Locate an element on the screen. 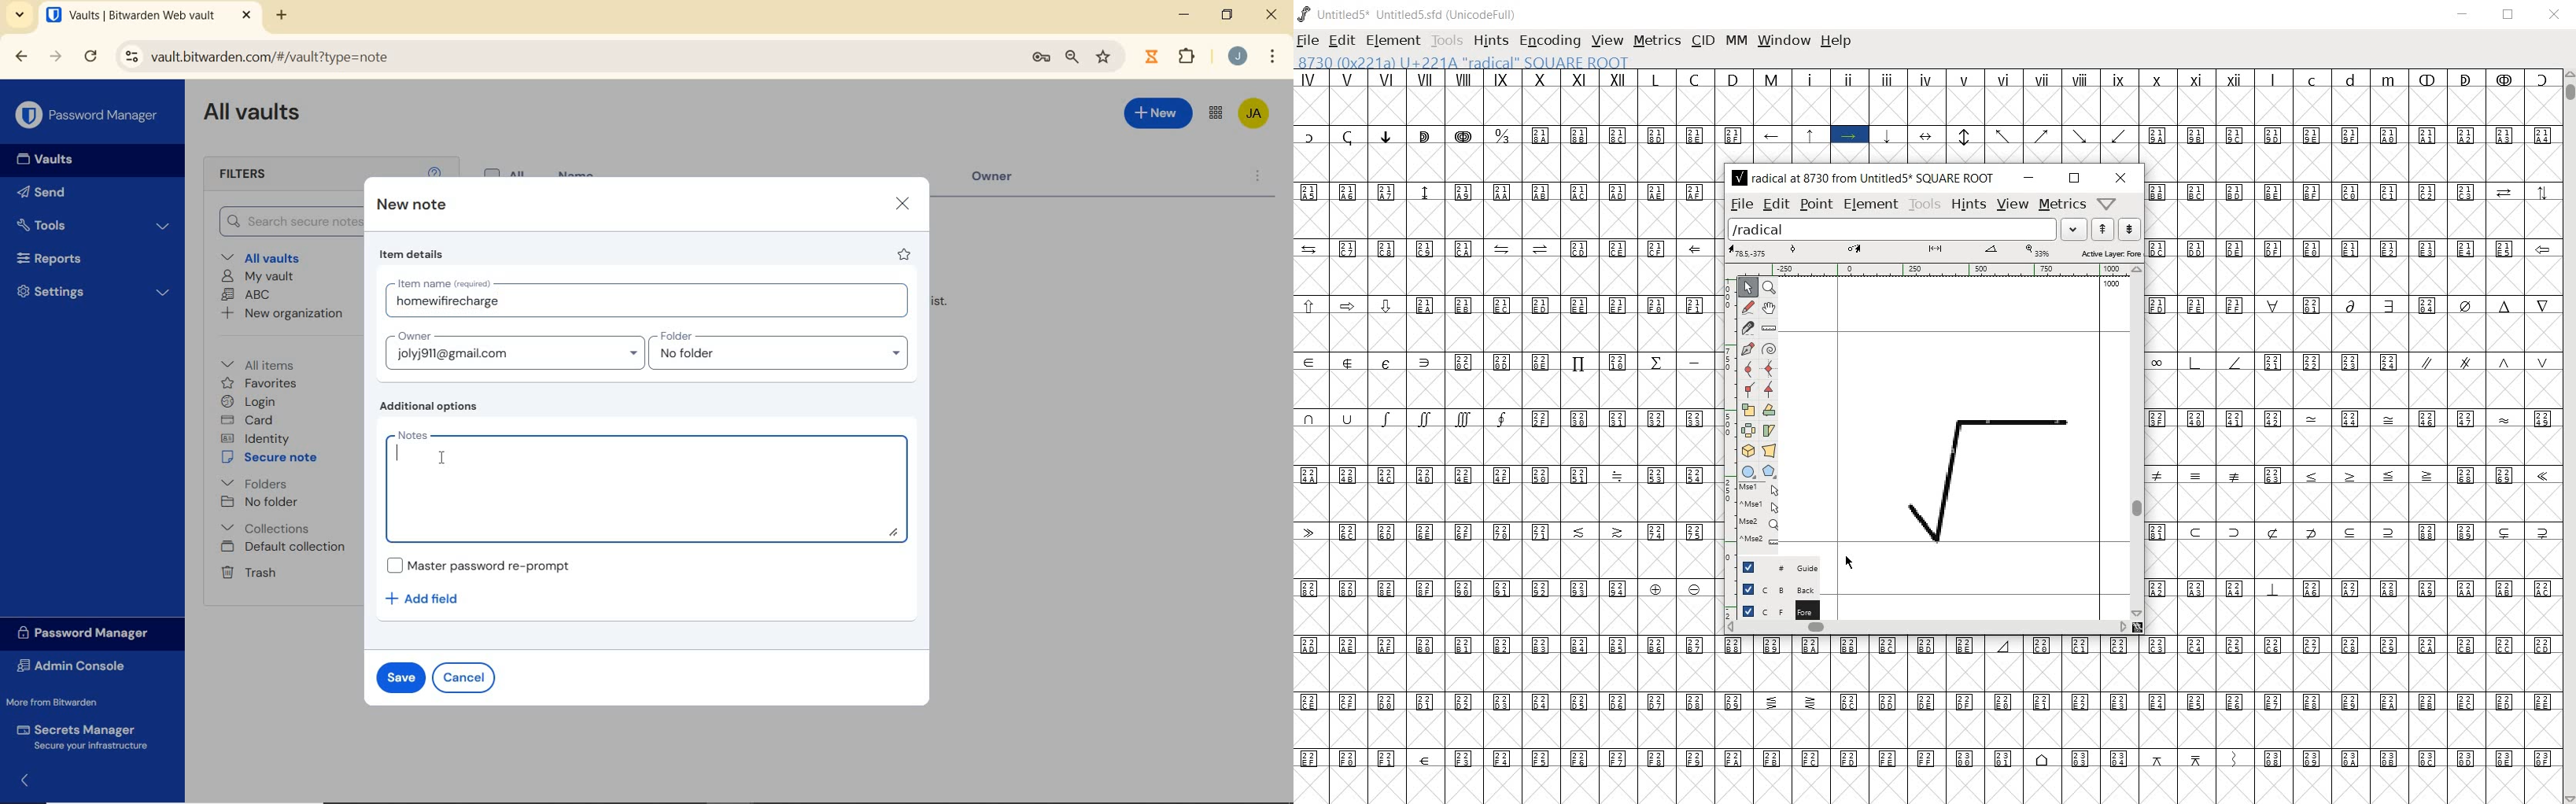 The height and width of the screenshot is (812, 2576). Default collection is located at coordinates (285, 548).